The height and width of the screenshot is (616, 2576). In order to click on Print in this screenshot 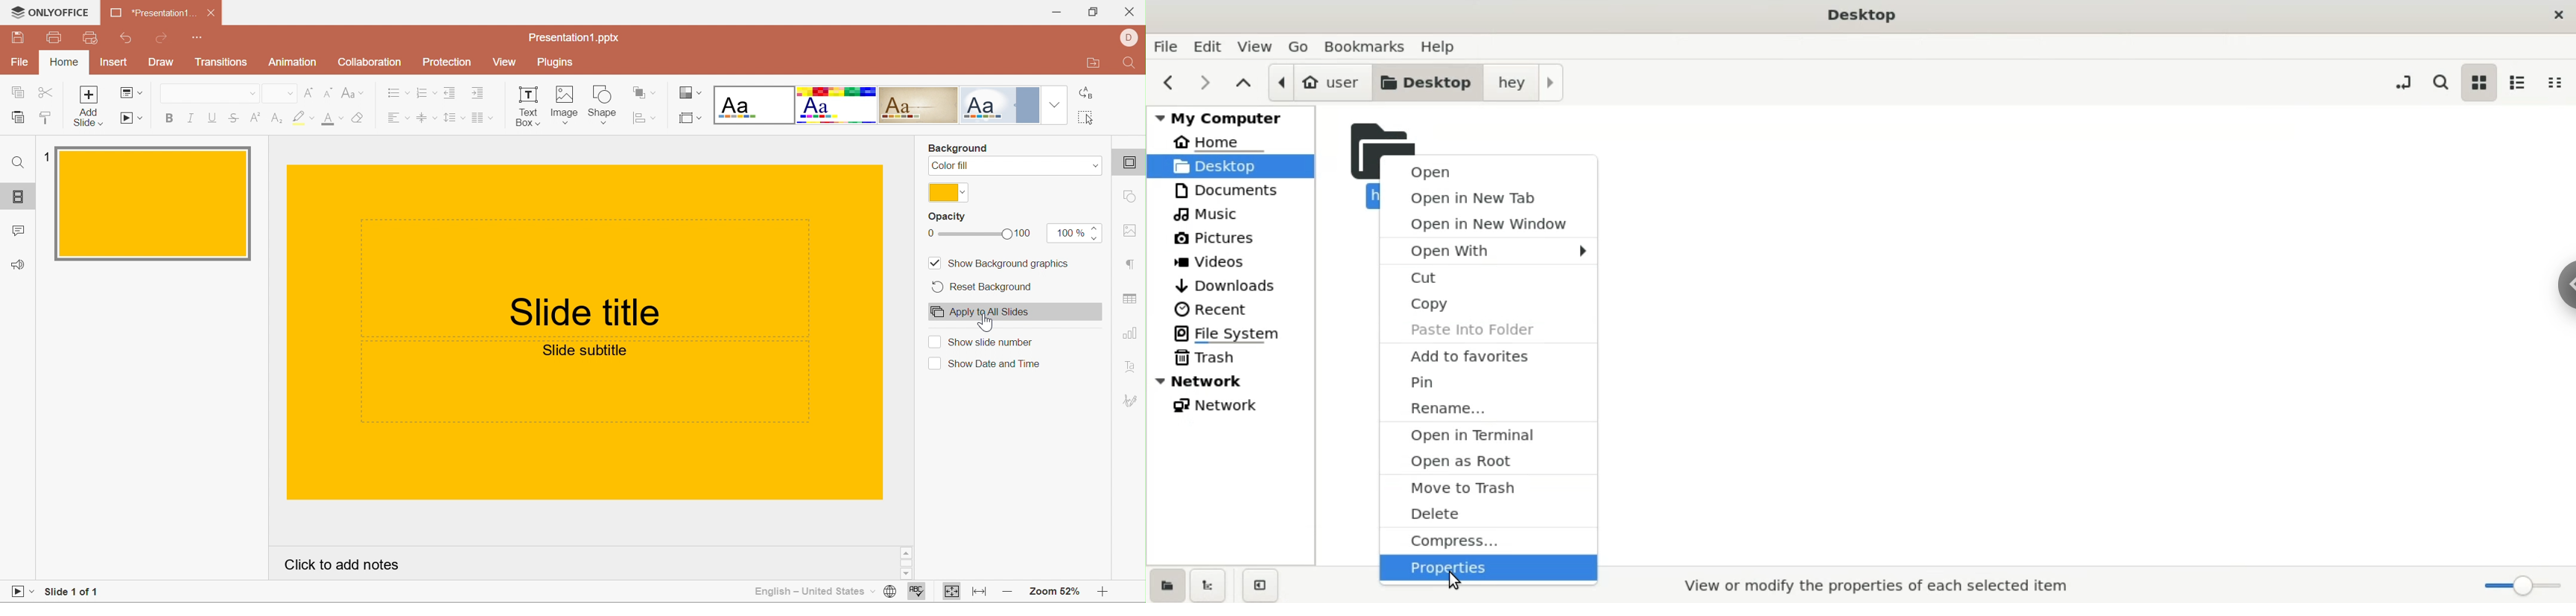, I will do `click(53, 38)`.